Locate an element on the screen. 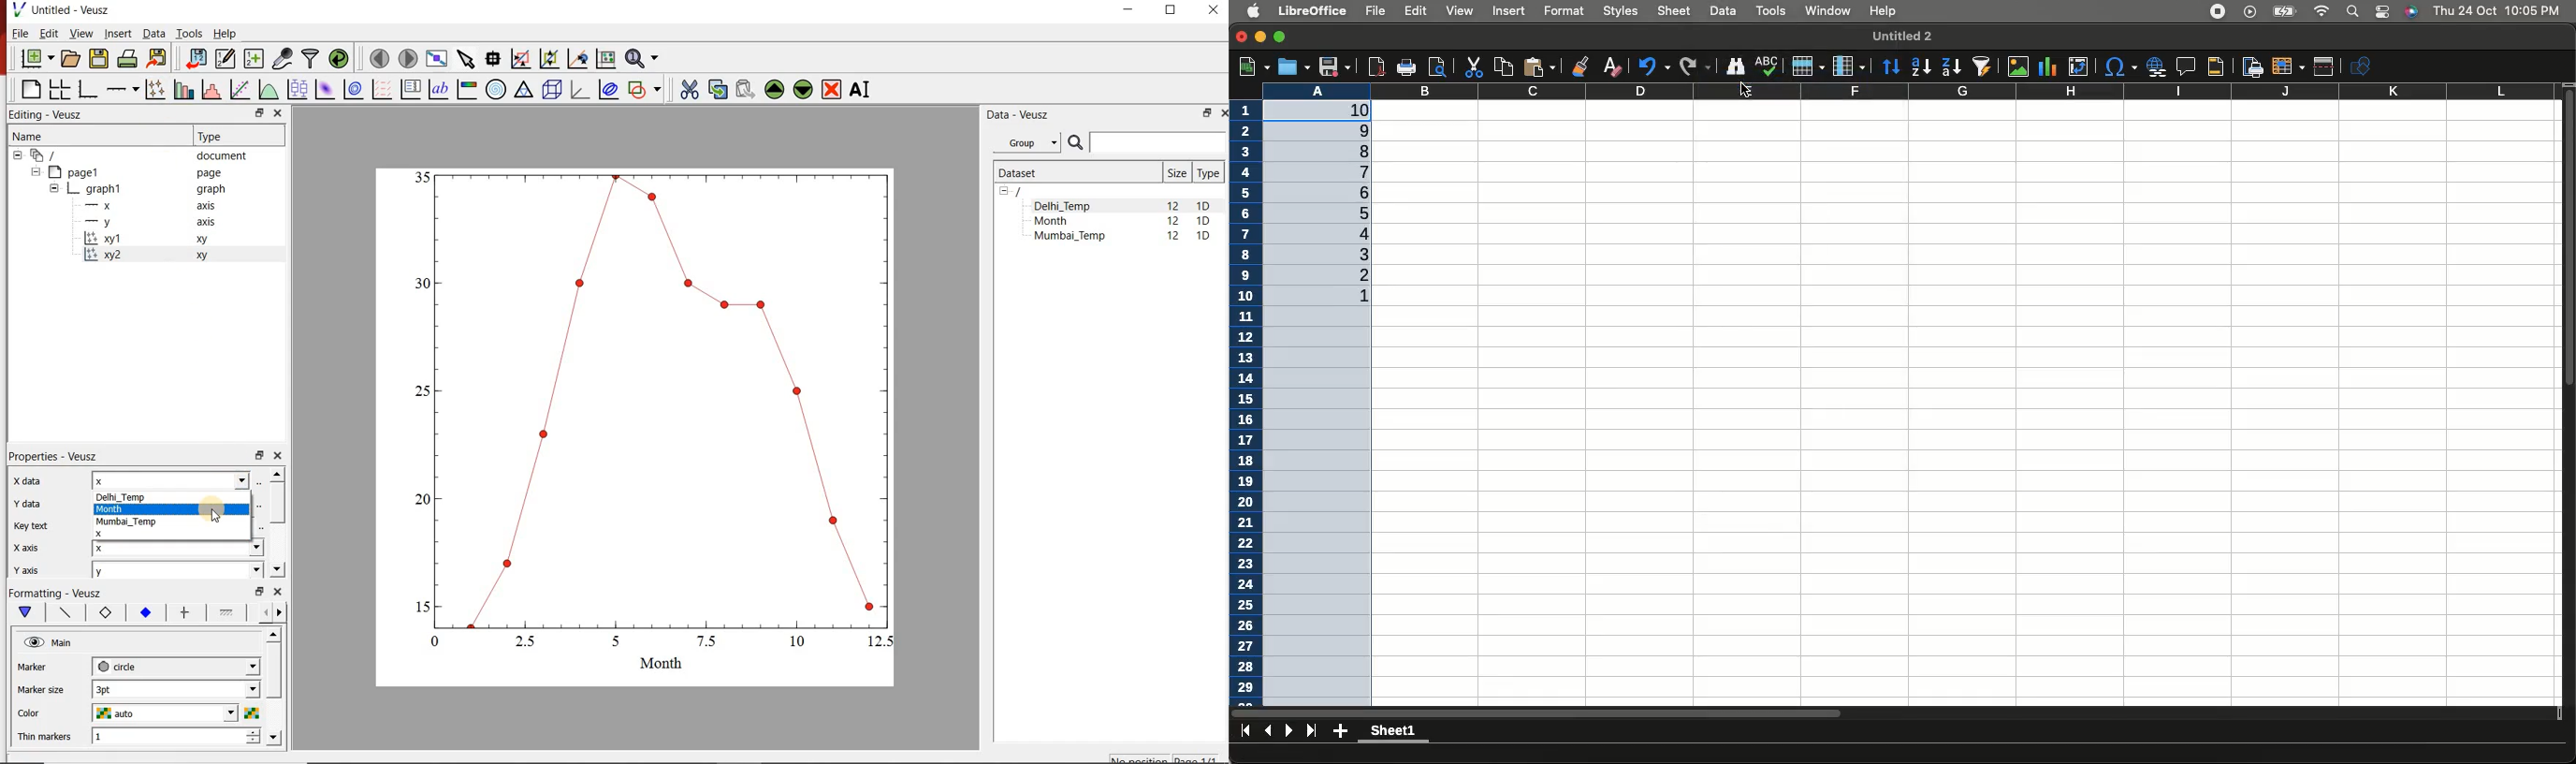 The height and width of the screenshot is (784, 2576). Video player is located at coordinates (2248, 11).